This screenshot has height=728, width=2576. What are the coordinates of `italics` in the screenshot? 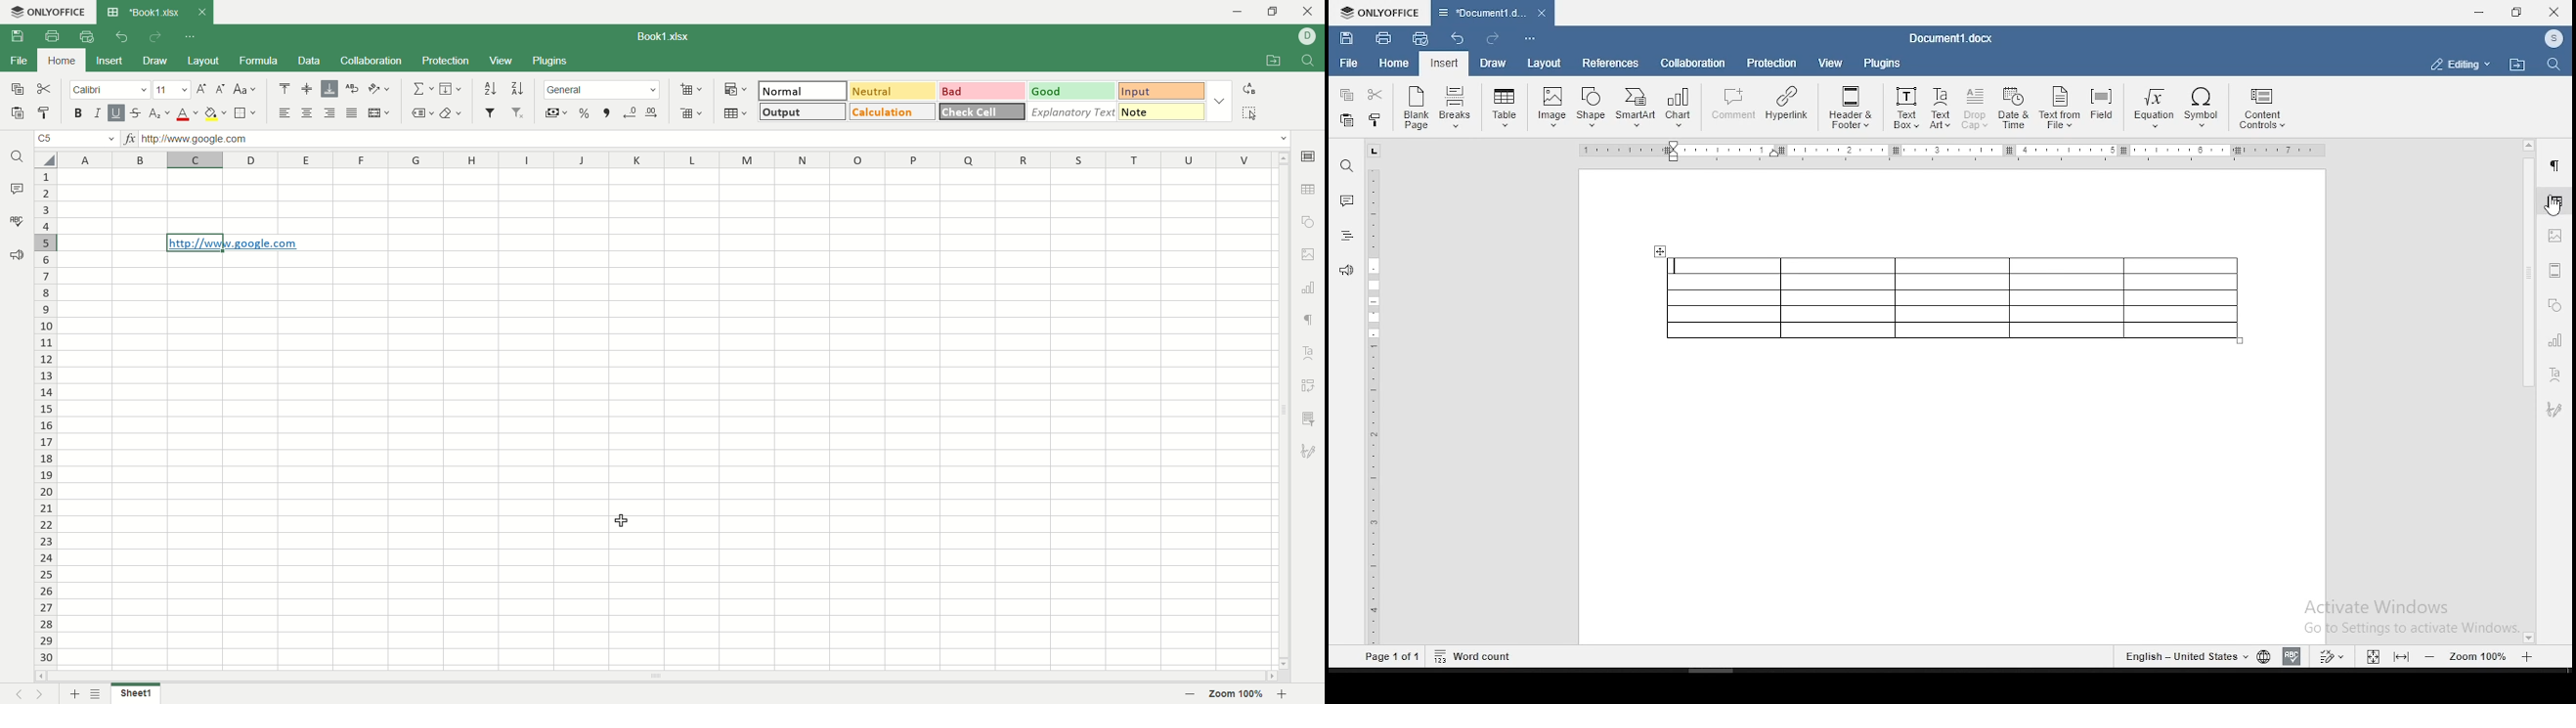 It's located at (96, 113).